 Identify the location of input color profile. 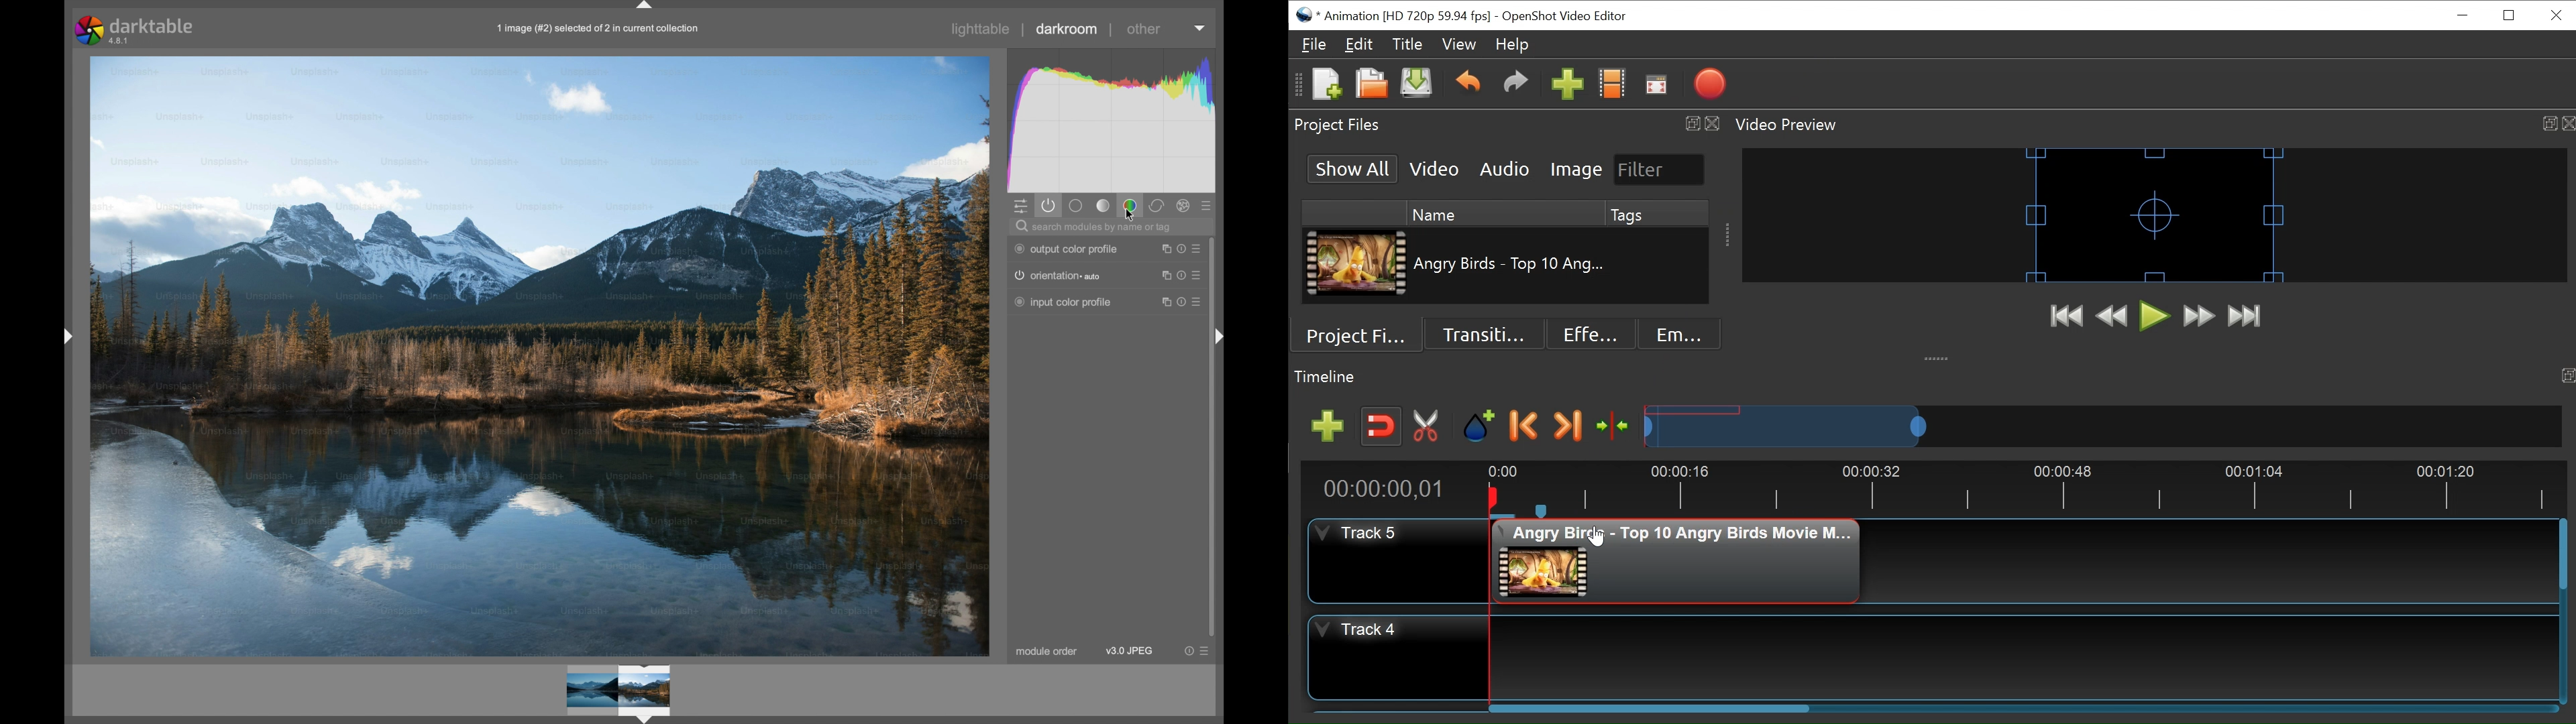
(1064, 302).